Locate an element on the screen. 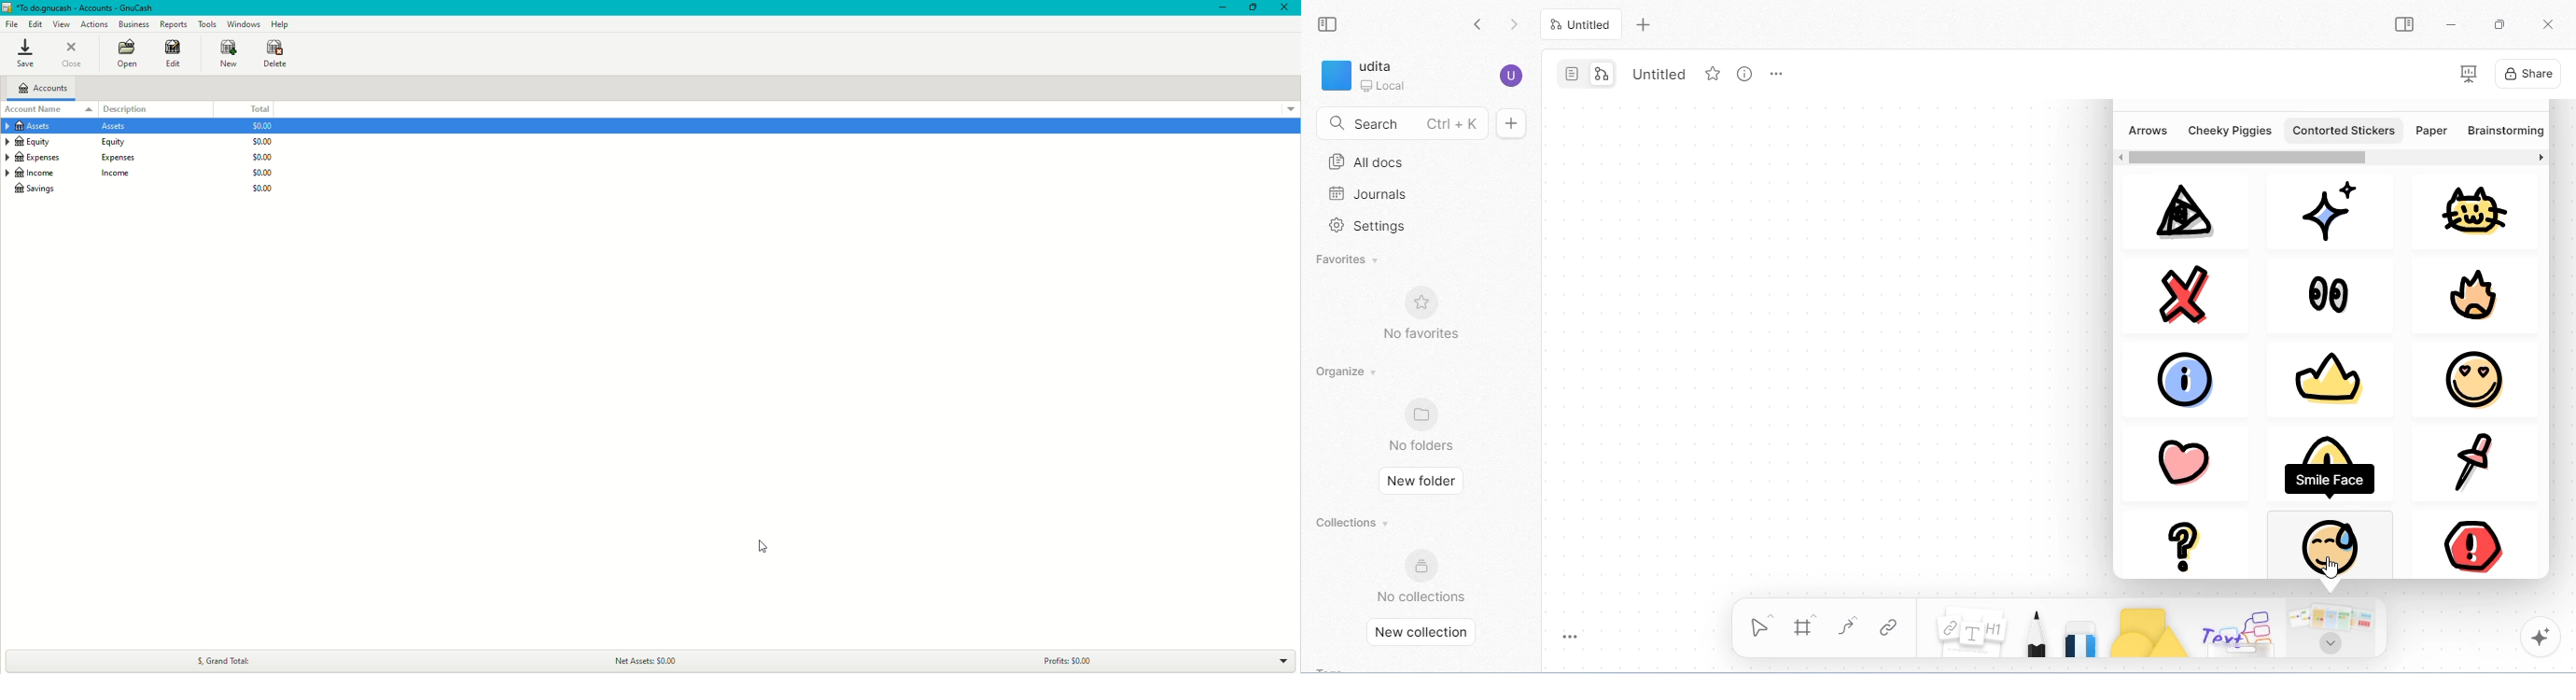 The width and height of the screenshot is (2576, 700). Savings Account is located at coordinates (39, 190).